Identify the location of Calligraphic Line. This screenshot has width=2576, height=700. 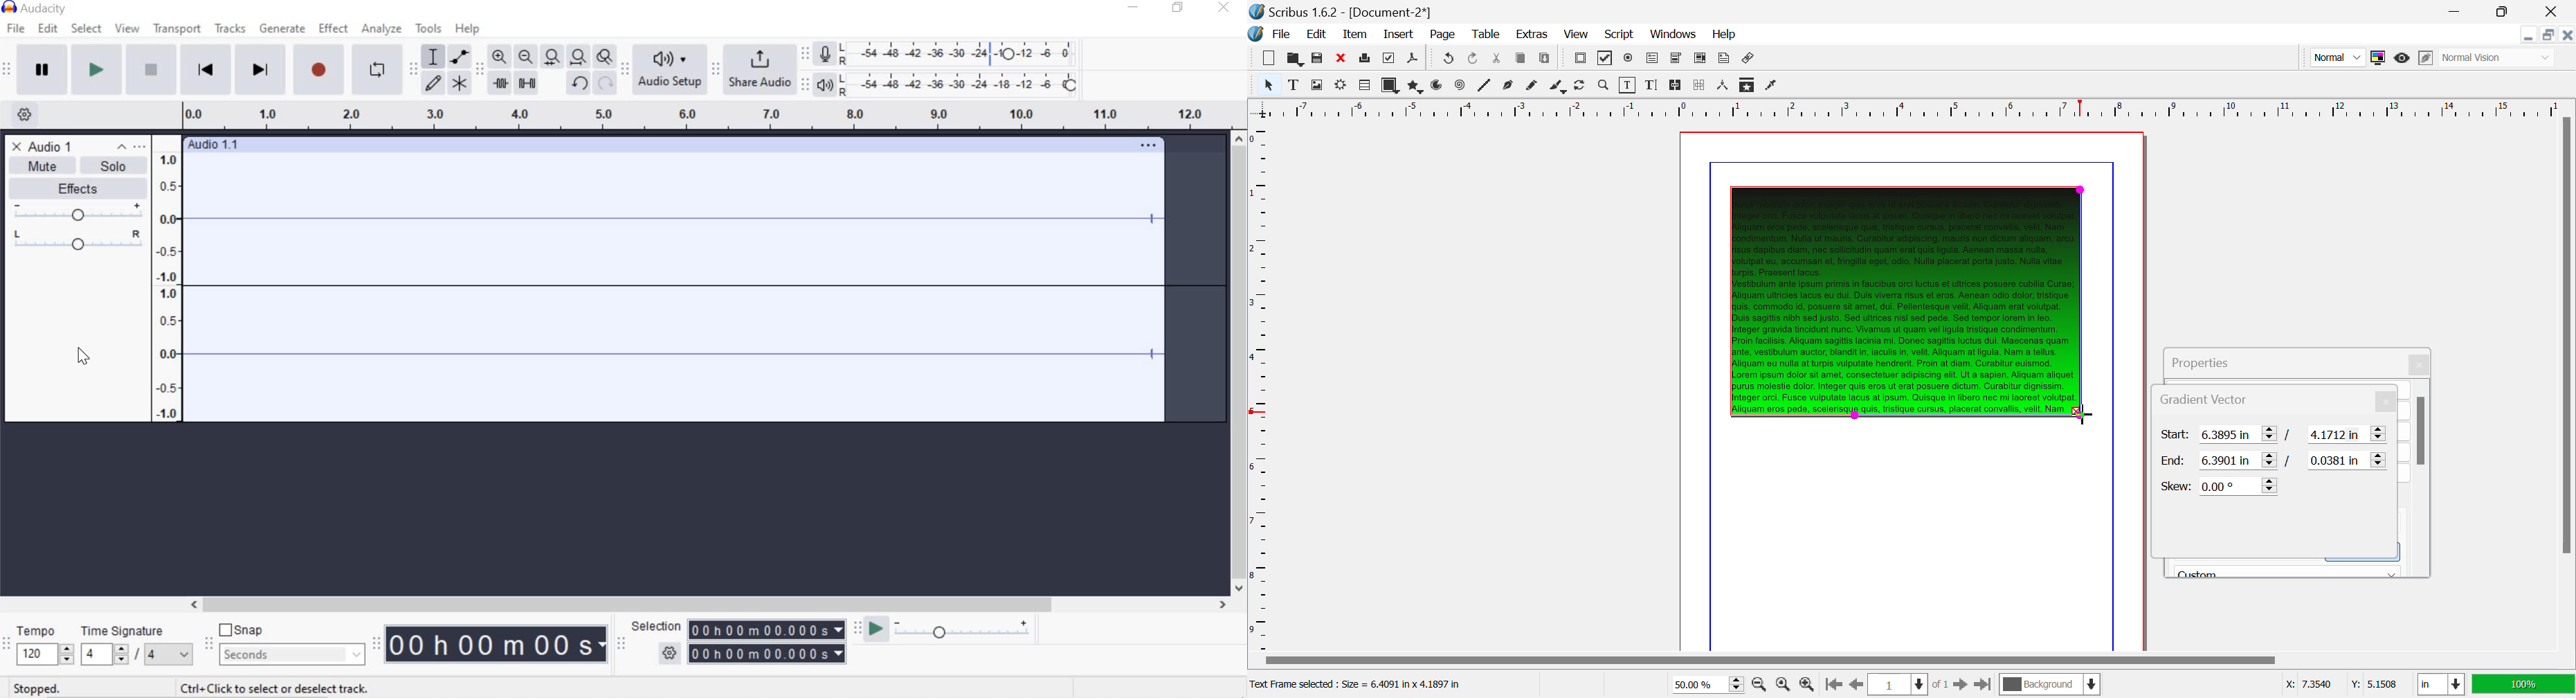
(1559, 87).